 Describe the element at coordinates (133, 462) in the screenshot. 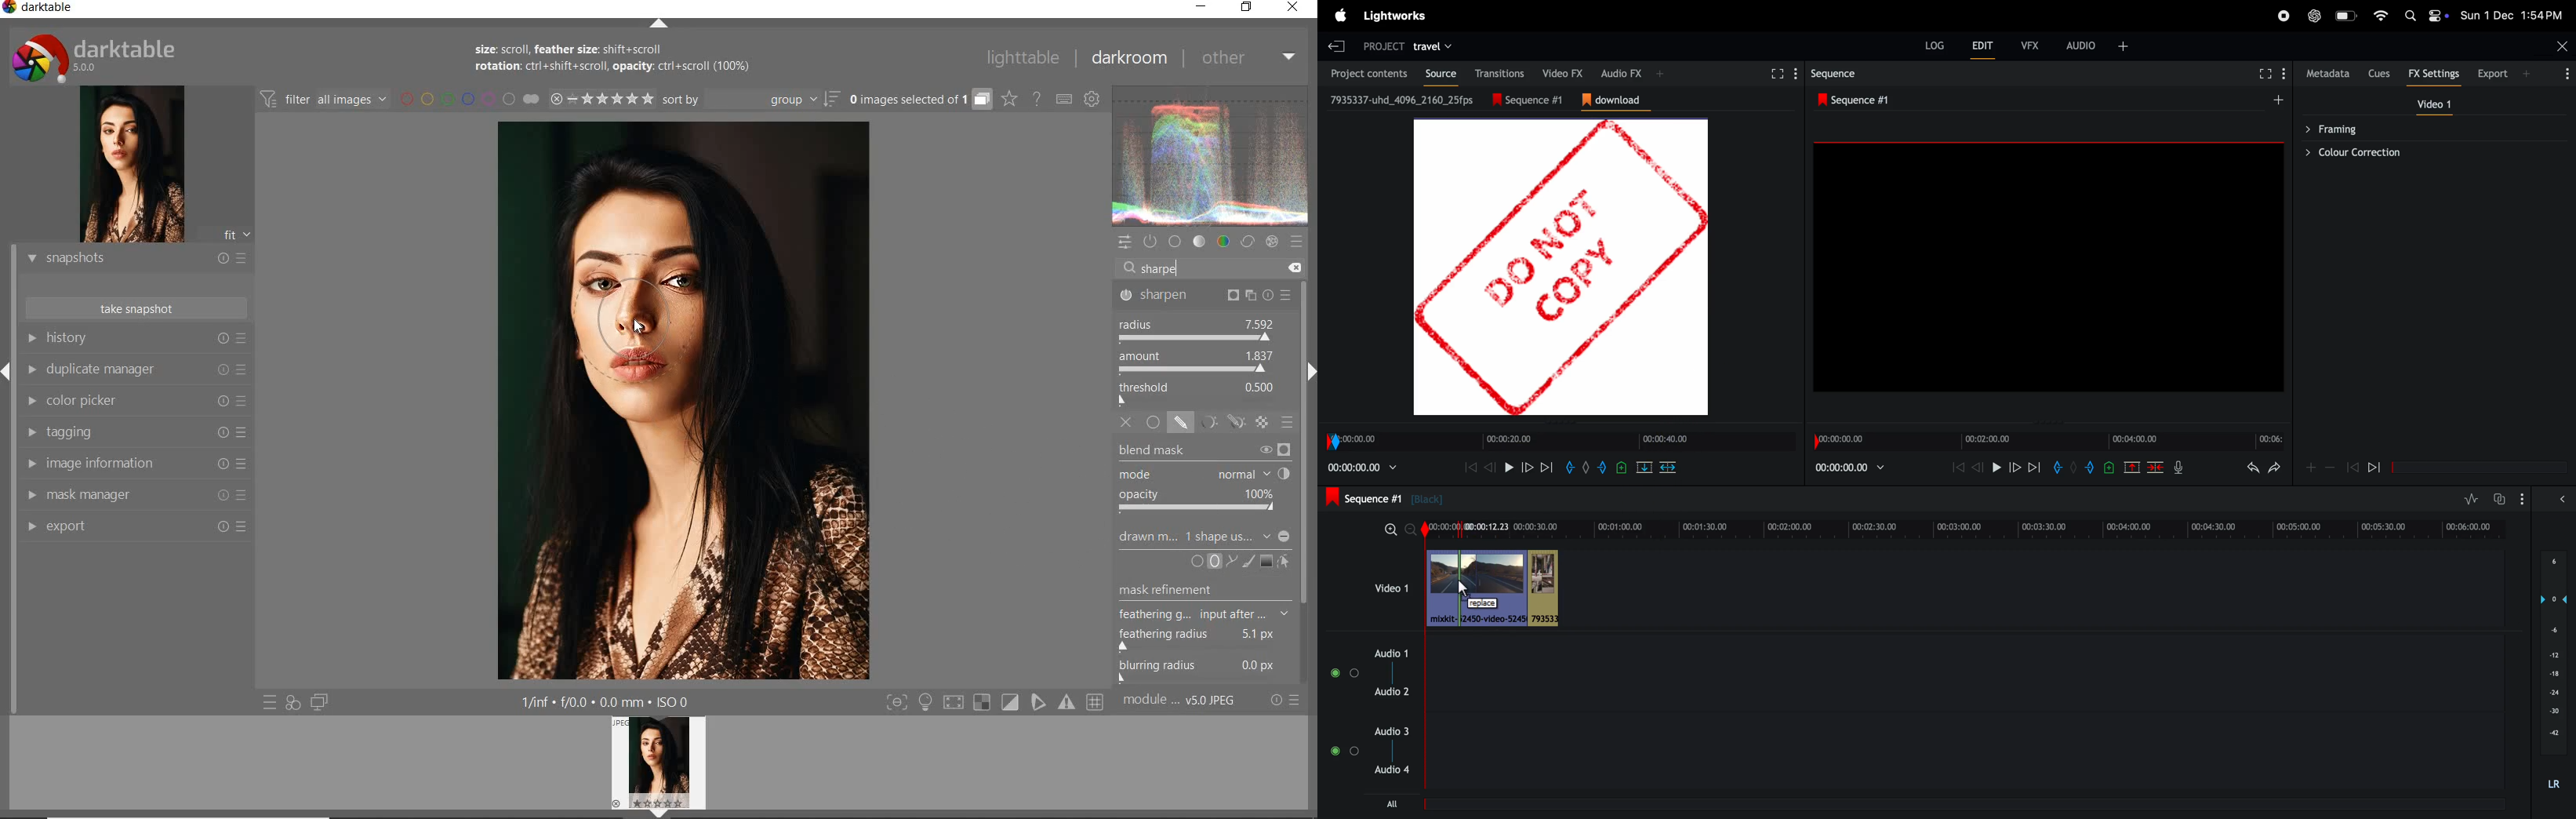

I see `IMAGE INFORMATION` at that location.